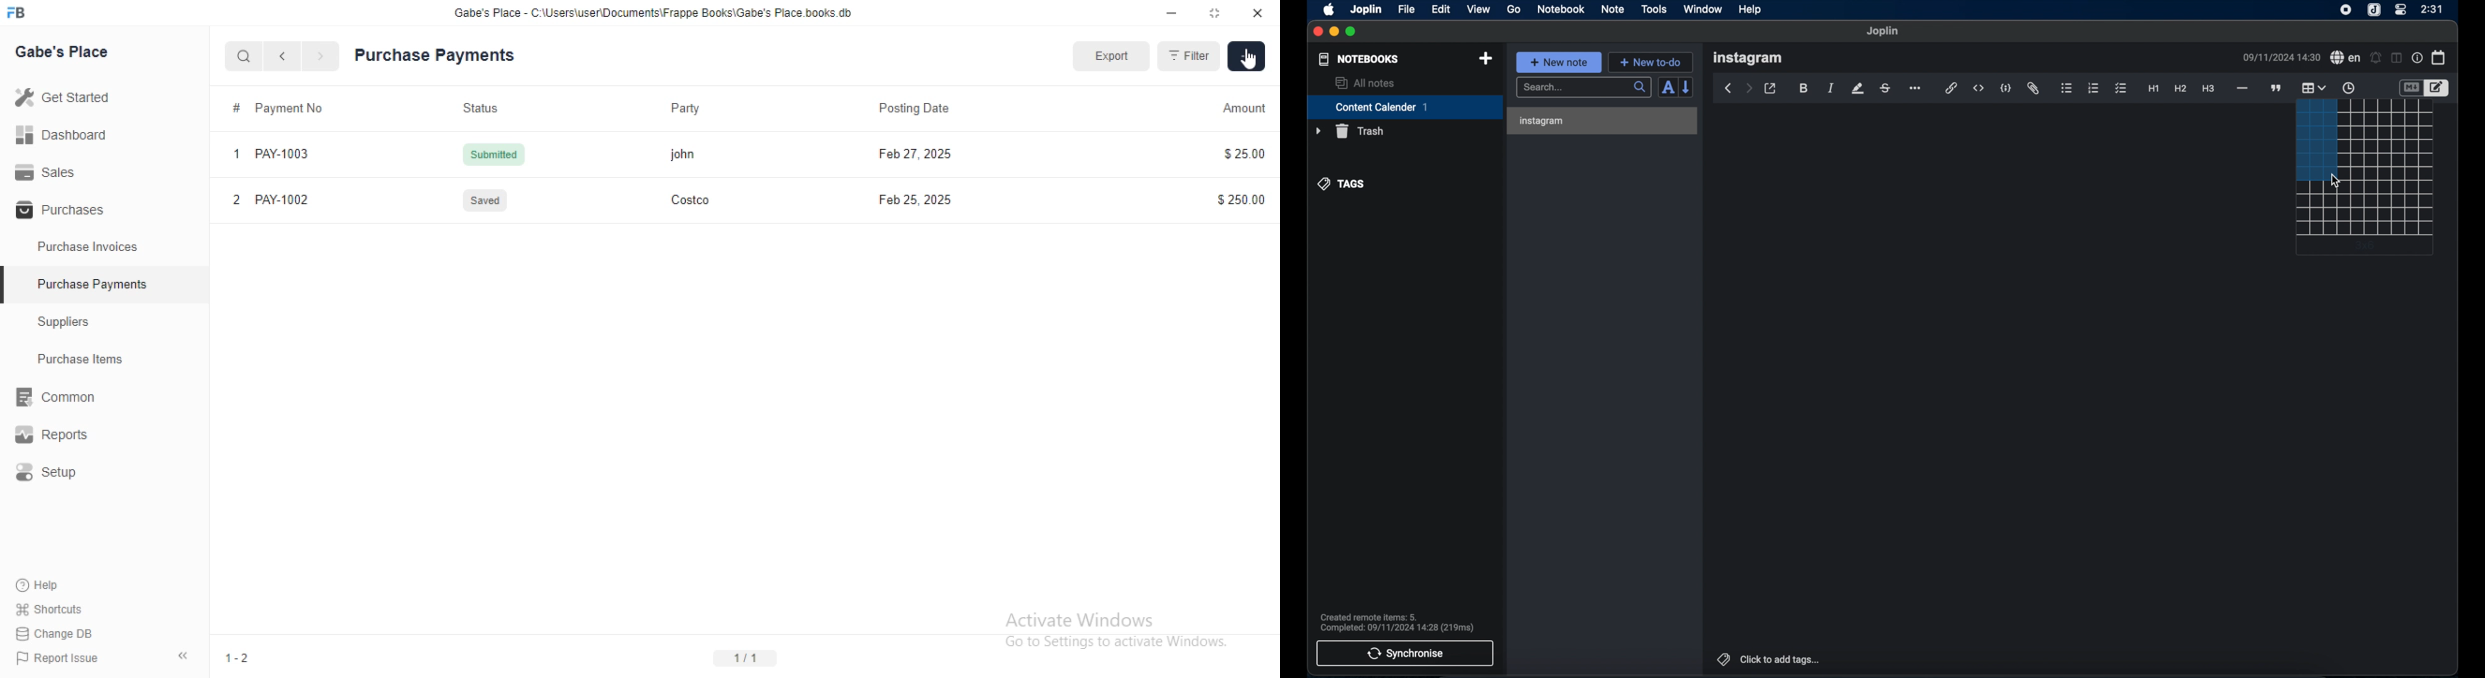 Image resolution: width=2492 pixels, height=700 pixels. Describe the element at coordinates (1650, 62) in the screenshot. I see `new to-do` at that location.